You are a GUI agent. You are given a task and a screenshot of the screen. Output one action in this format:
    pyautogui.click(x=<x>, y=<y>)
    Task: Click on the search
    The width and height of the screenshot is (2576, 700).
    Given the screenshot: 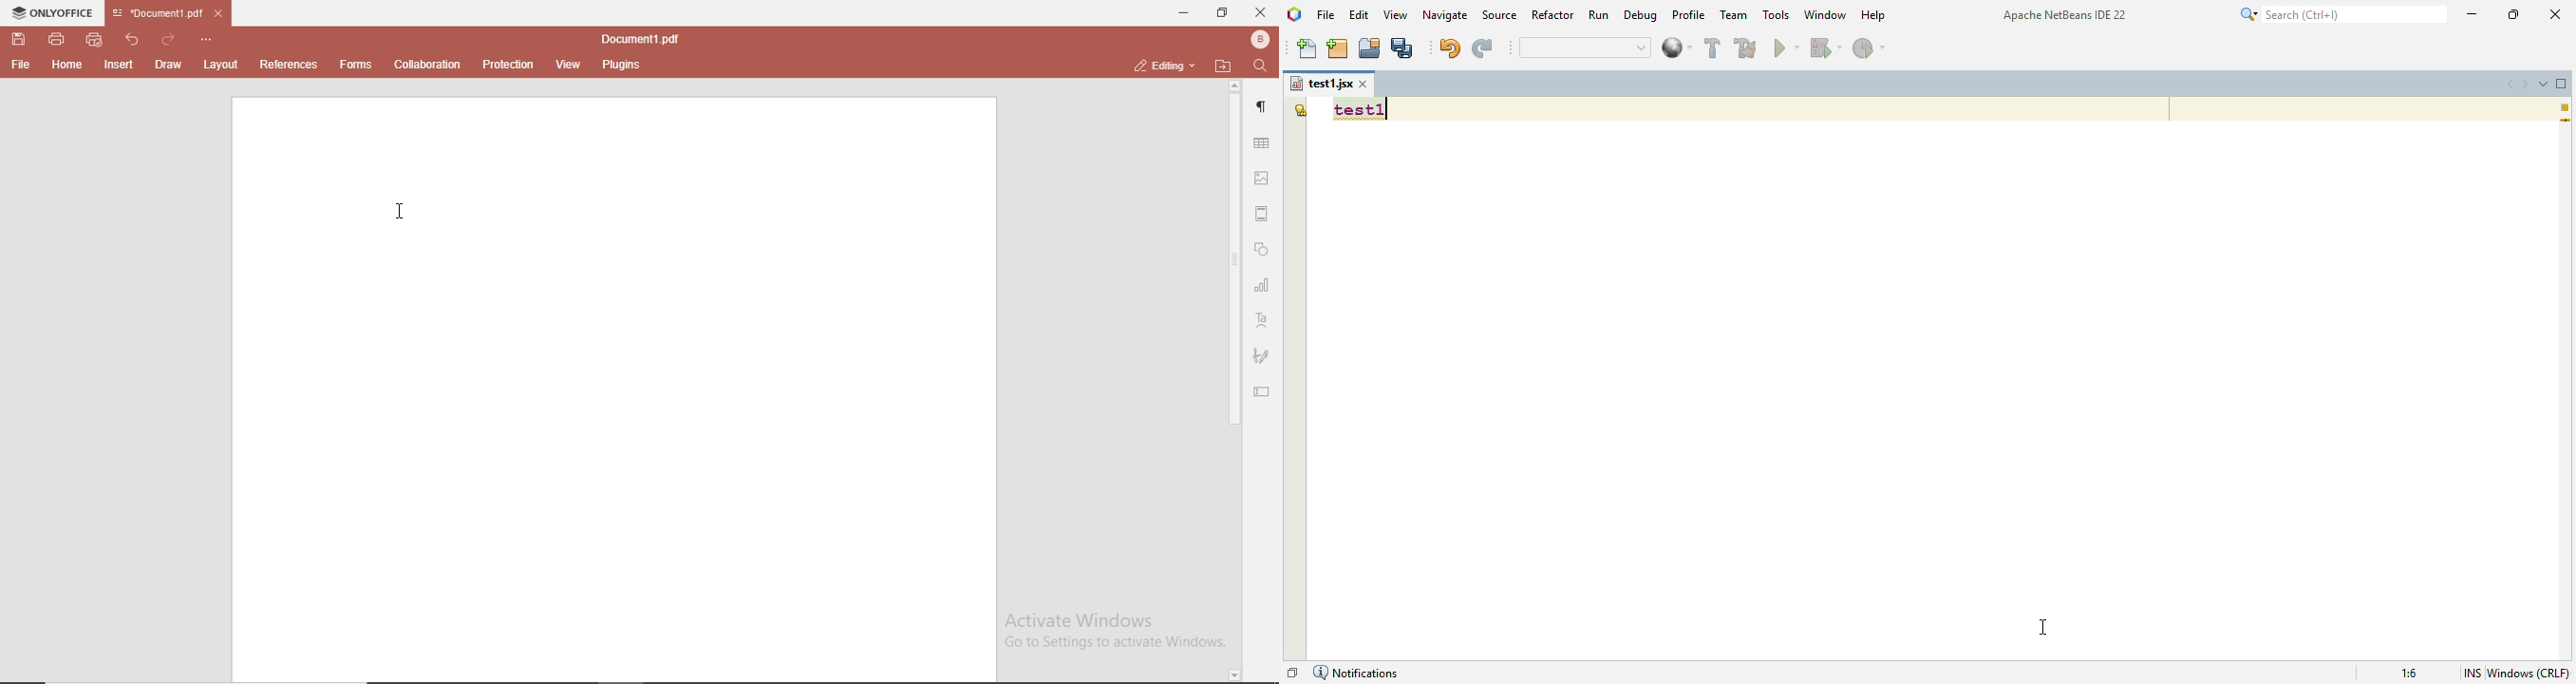 What is the action you would take?
    pyautogui.click(x=1263, y=68)
    